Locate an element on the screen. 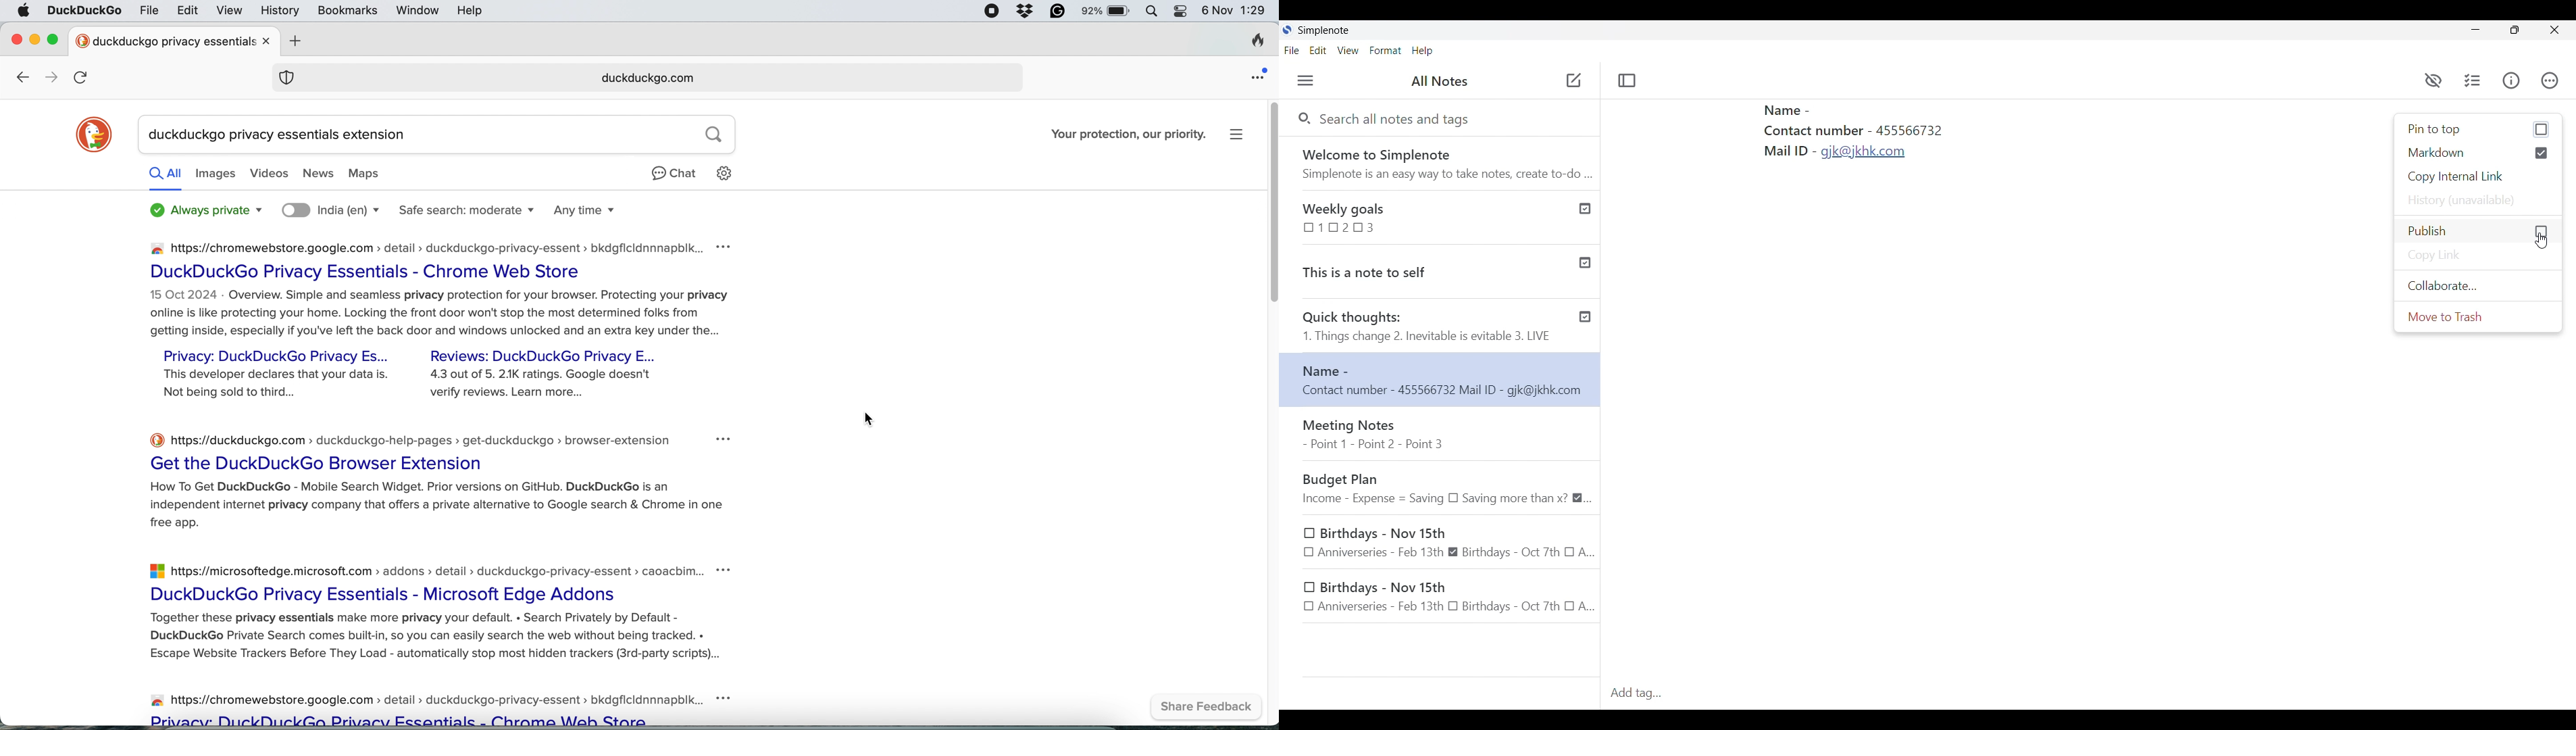 The image size is (2576, 756). minimise is located at coordinates (35, 38).